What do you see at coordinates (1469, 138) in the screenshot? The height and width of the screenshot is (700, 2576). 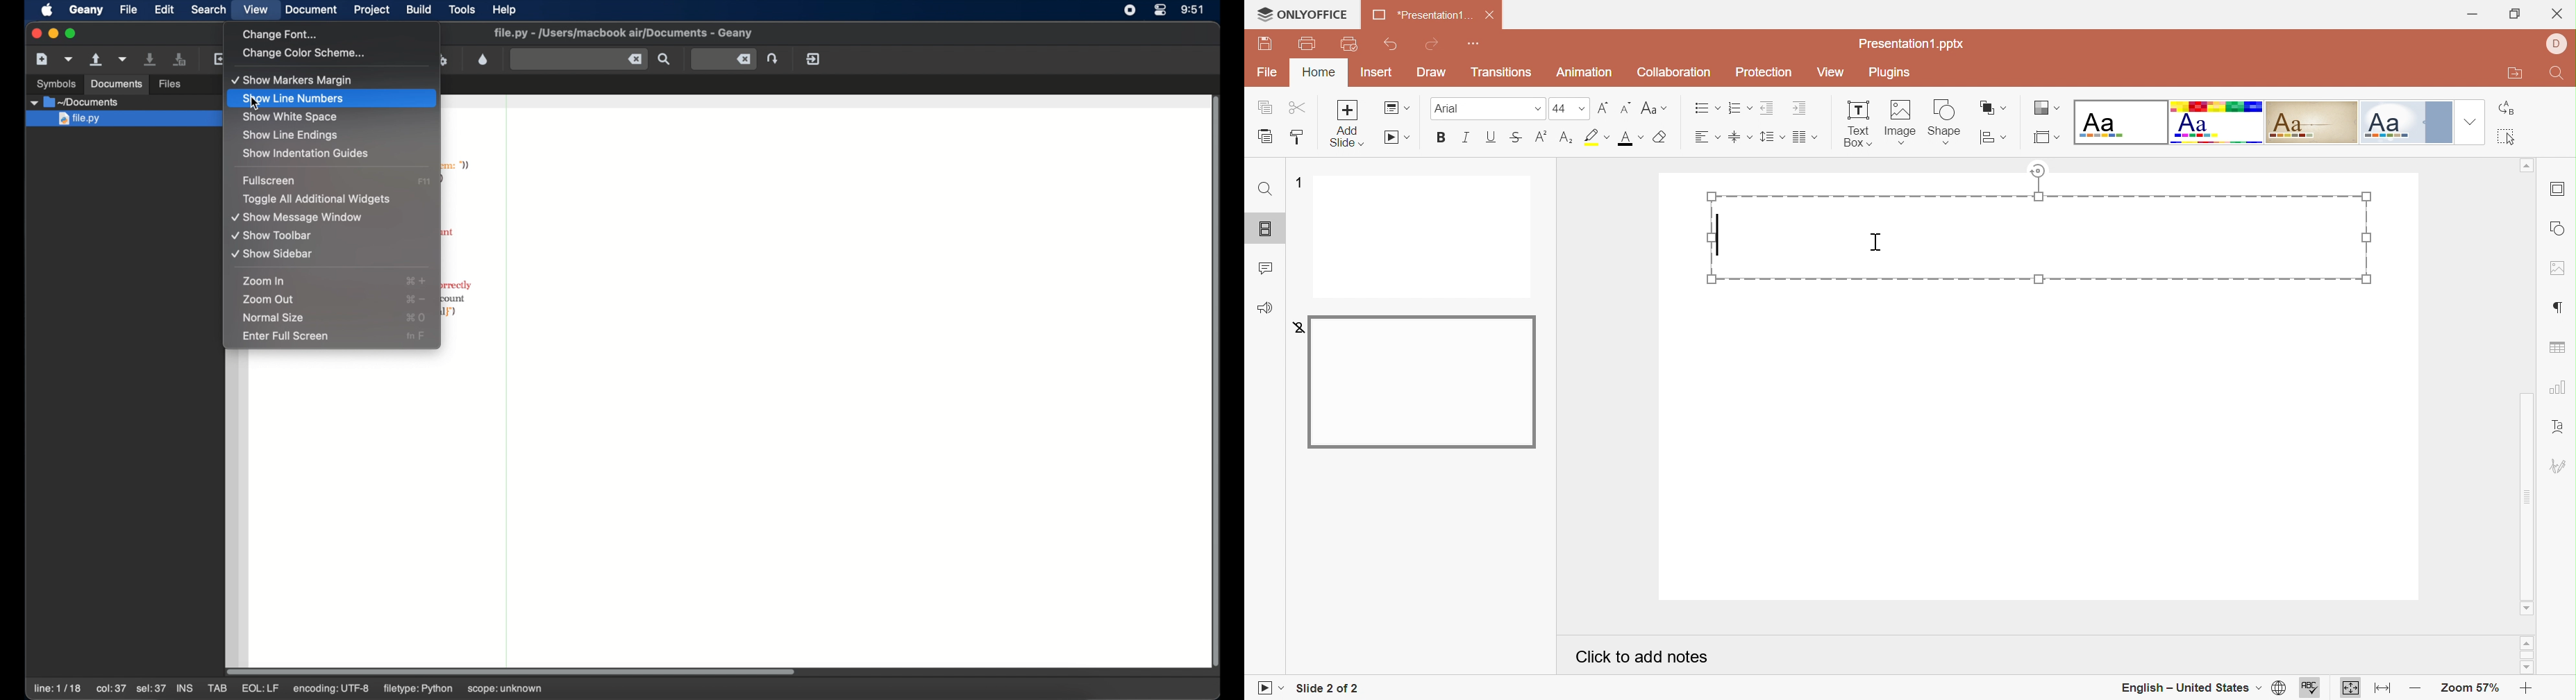 I see `Italic` at bounding box center [1469, 138].